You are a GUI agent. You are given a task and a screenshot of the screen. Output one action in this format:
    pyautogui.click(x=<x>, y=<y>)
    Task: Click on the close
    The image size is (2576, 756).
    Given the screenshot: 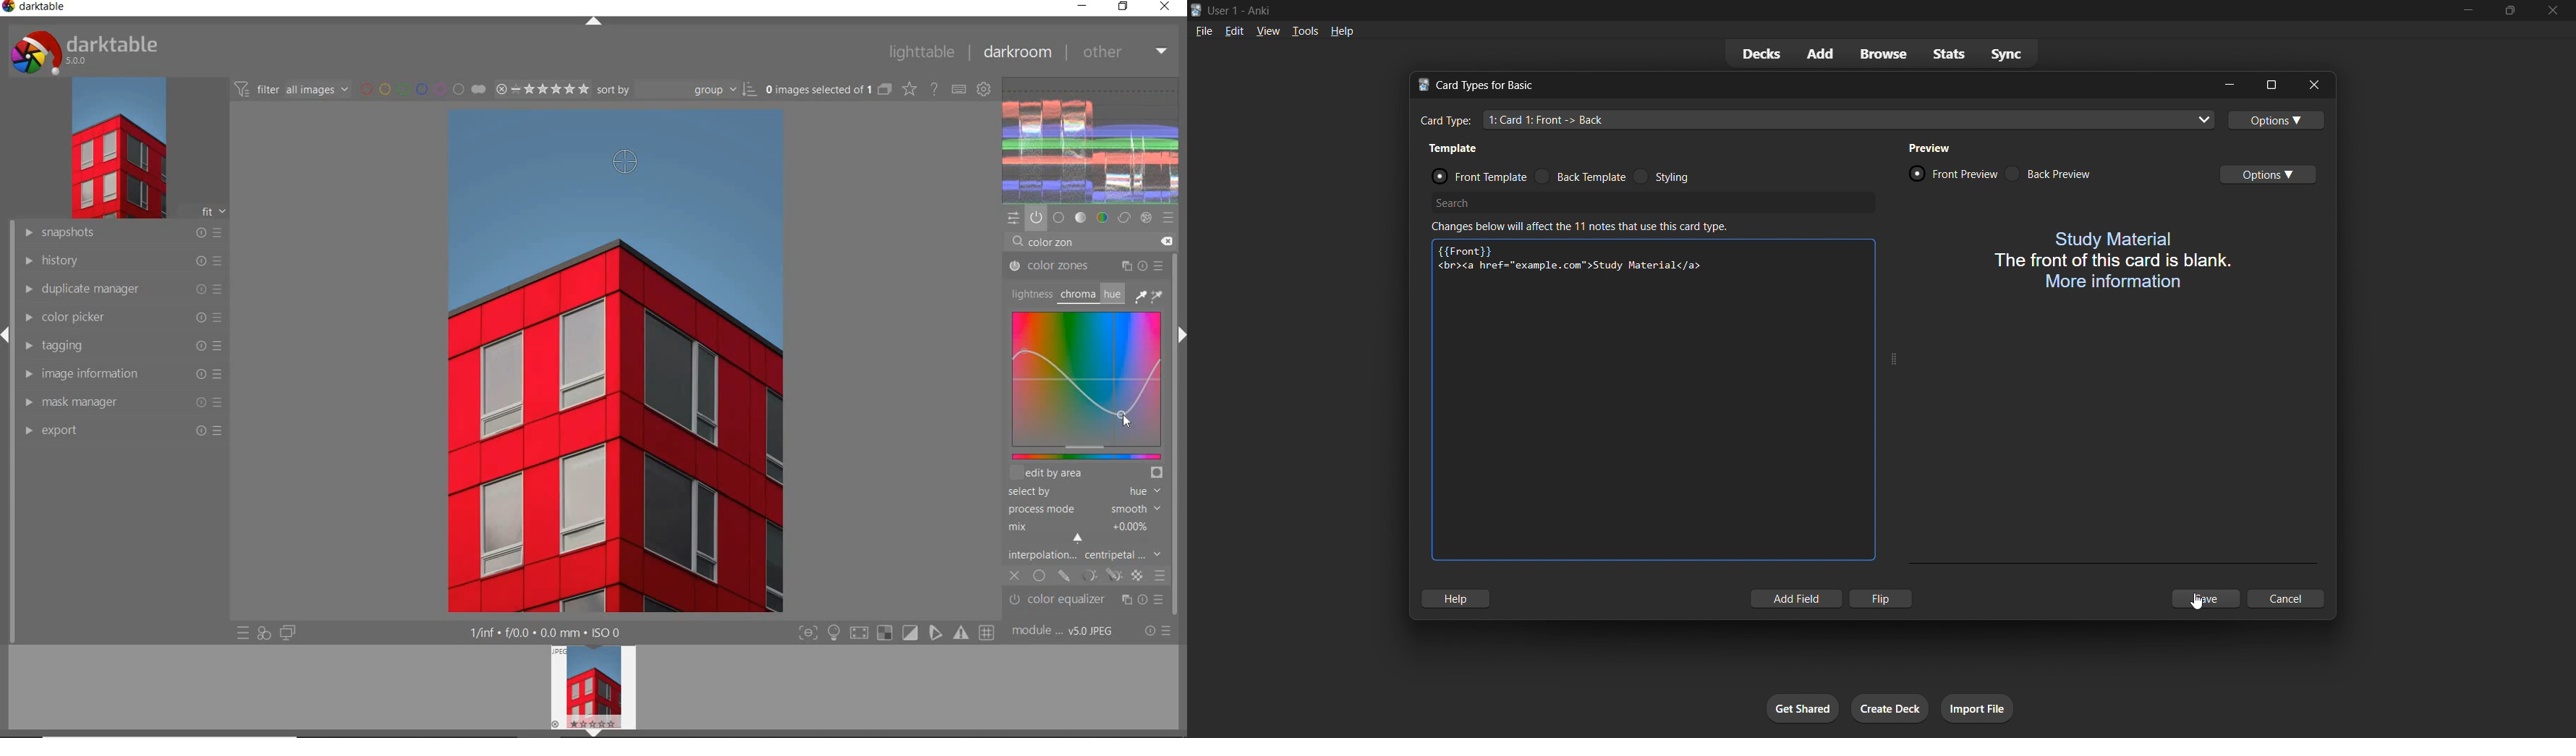 What is the action you would take?
    pyautogui.click(x=2553, y=11)
    